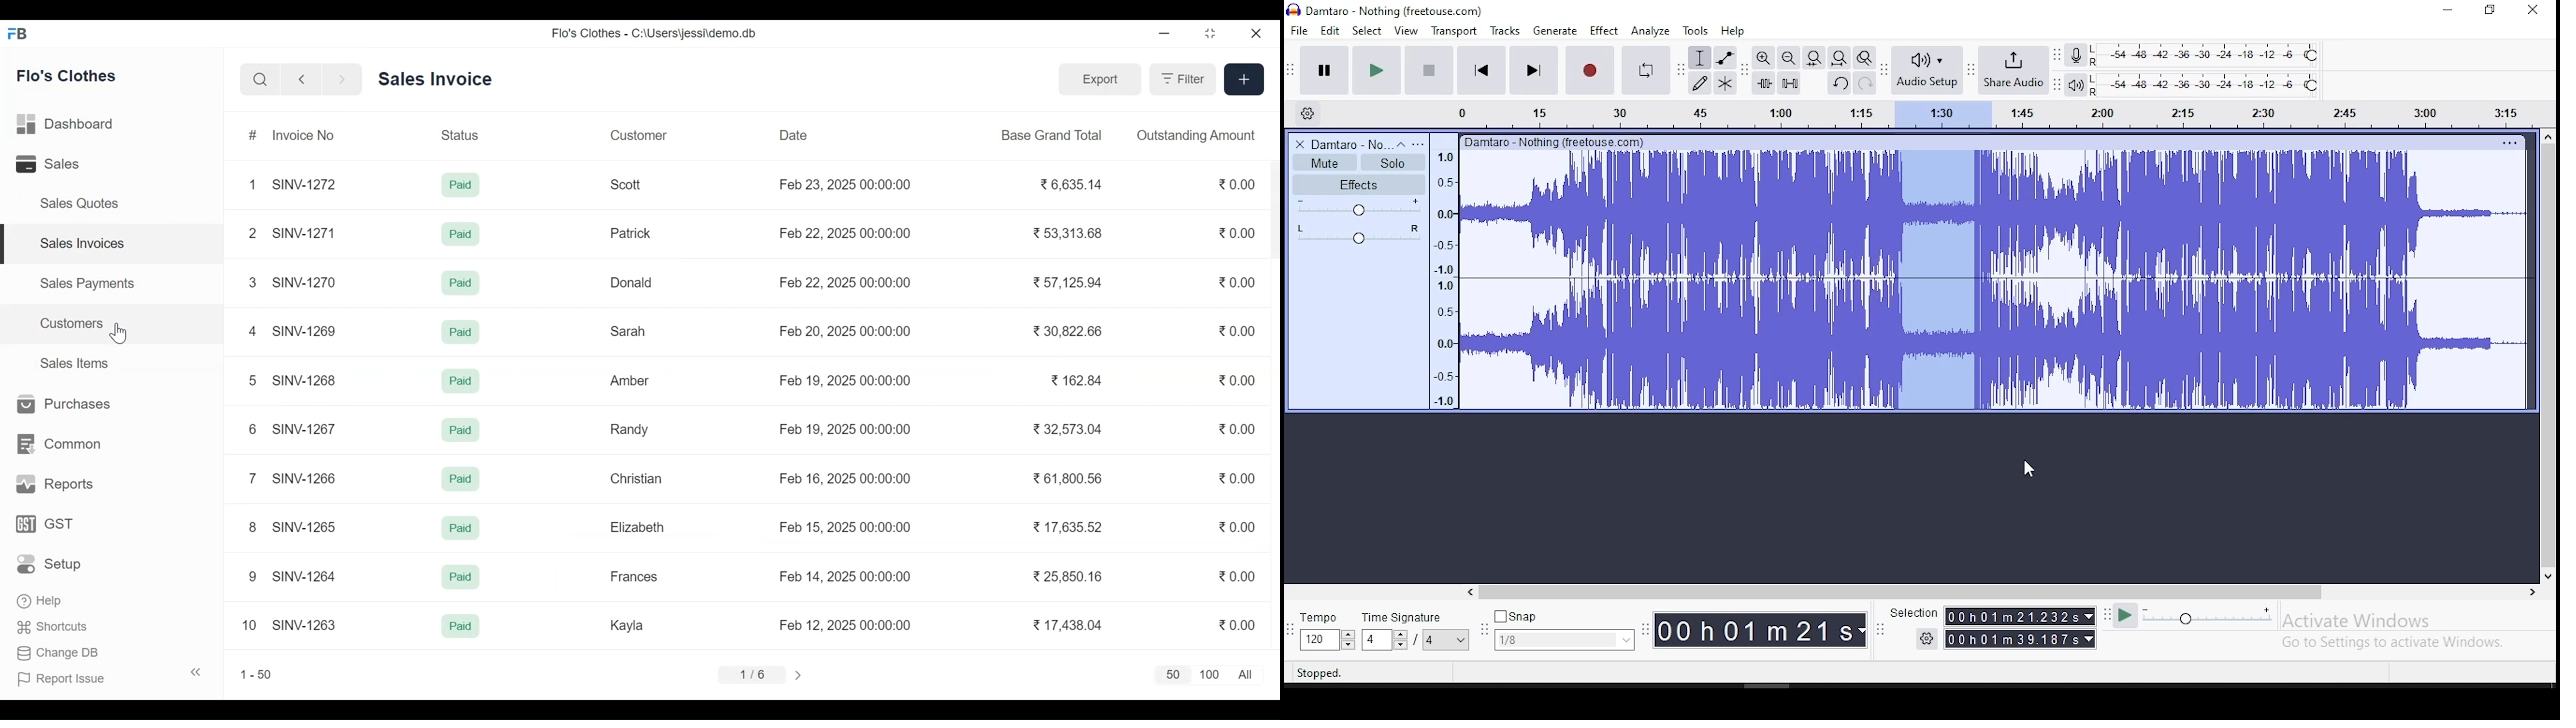  What do you see at coordinates (630, 431) in the screenshot?
I see `Randy` at bounding box center [630, 431].